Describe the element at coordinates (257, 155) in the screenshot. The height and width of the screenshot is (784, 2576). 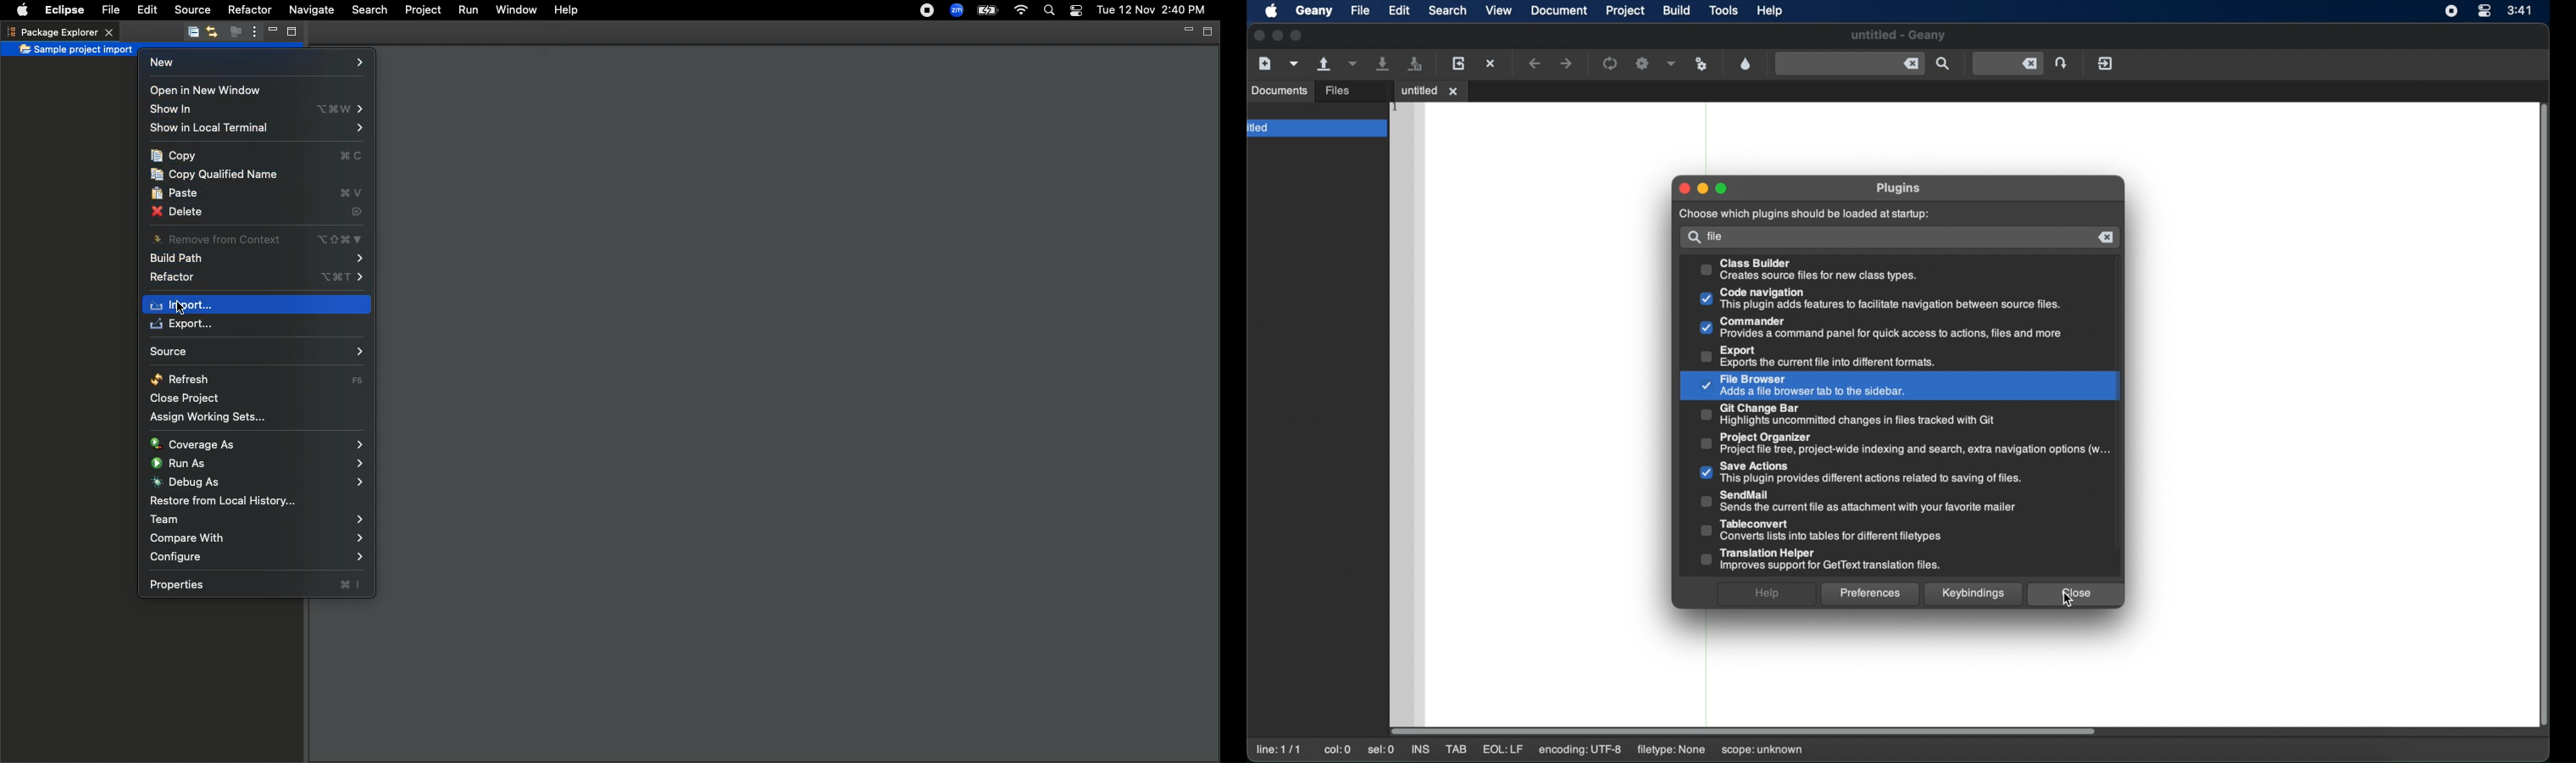
I see `Copy` at that location.